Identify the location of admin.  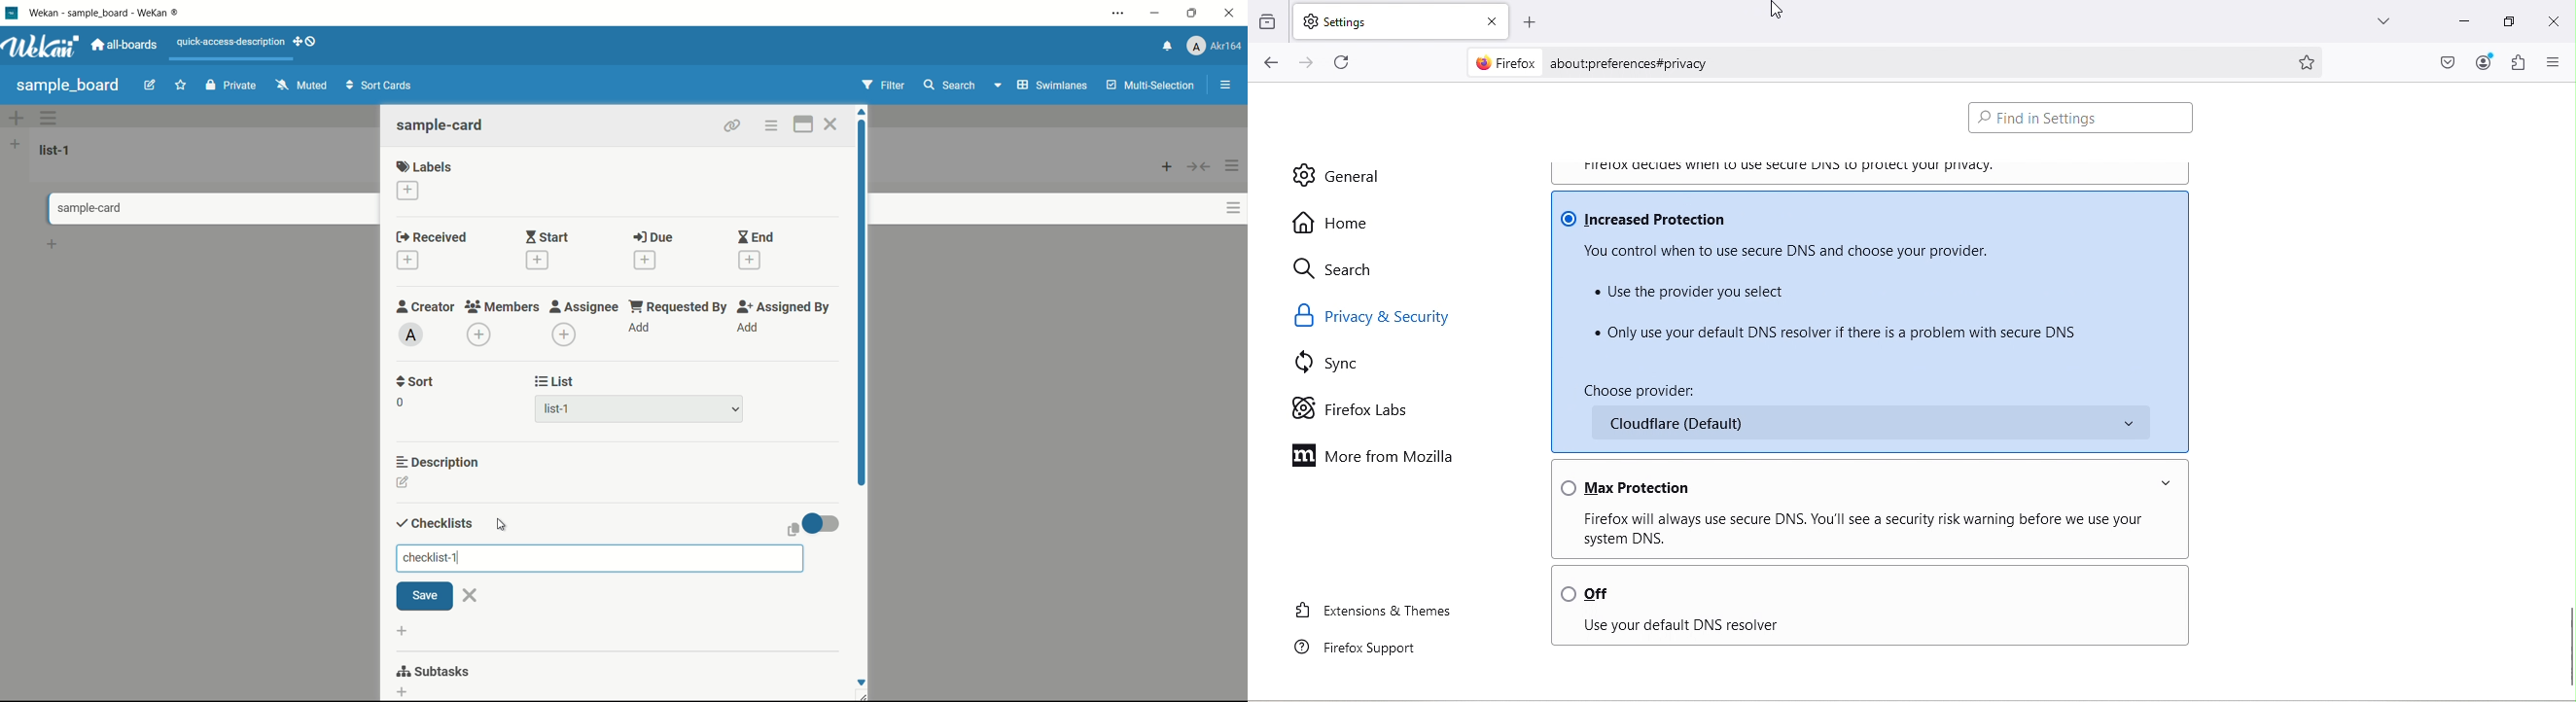
(412, 335).